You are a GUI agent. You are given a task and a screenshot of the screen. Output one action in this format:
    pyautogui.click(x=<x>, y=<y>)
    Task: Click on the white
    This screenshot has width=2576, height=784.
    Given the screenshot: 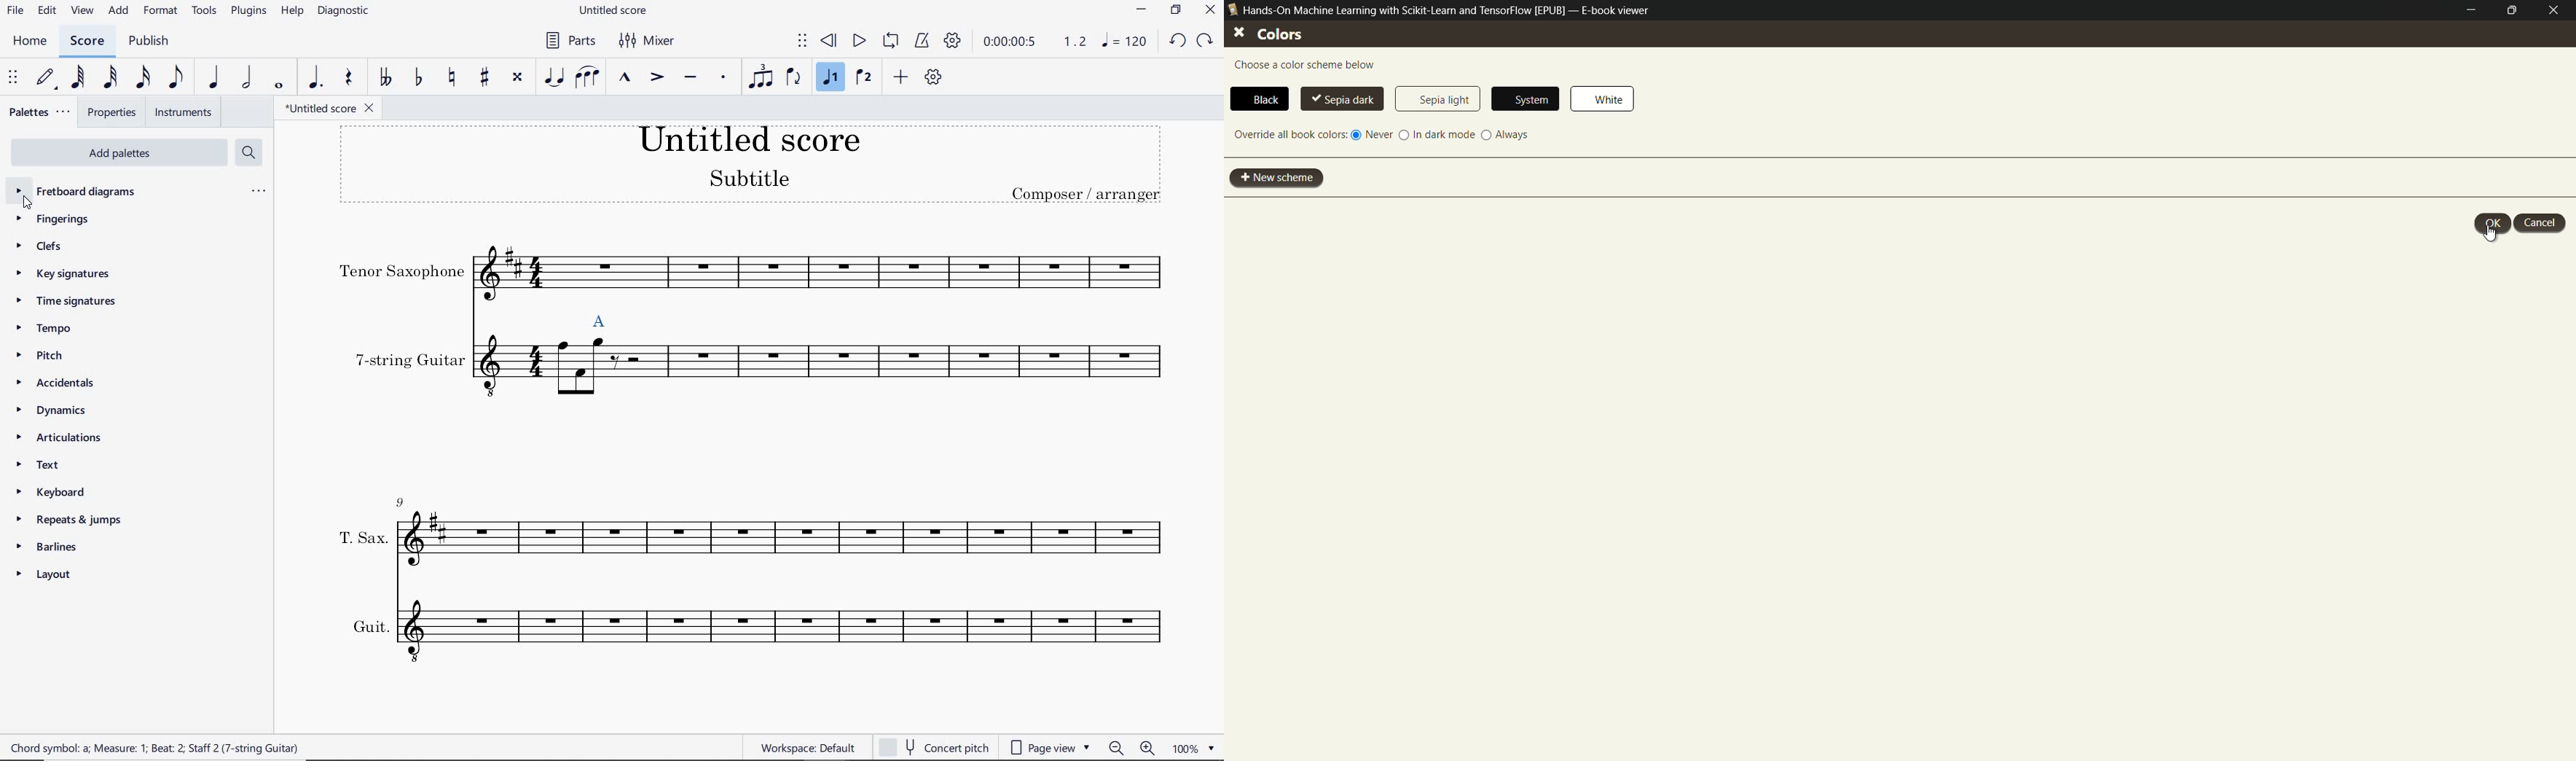 What is the action you would take?
    pyautogui.click(x=1602, y=99)
    